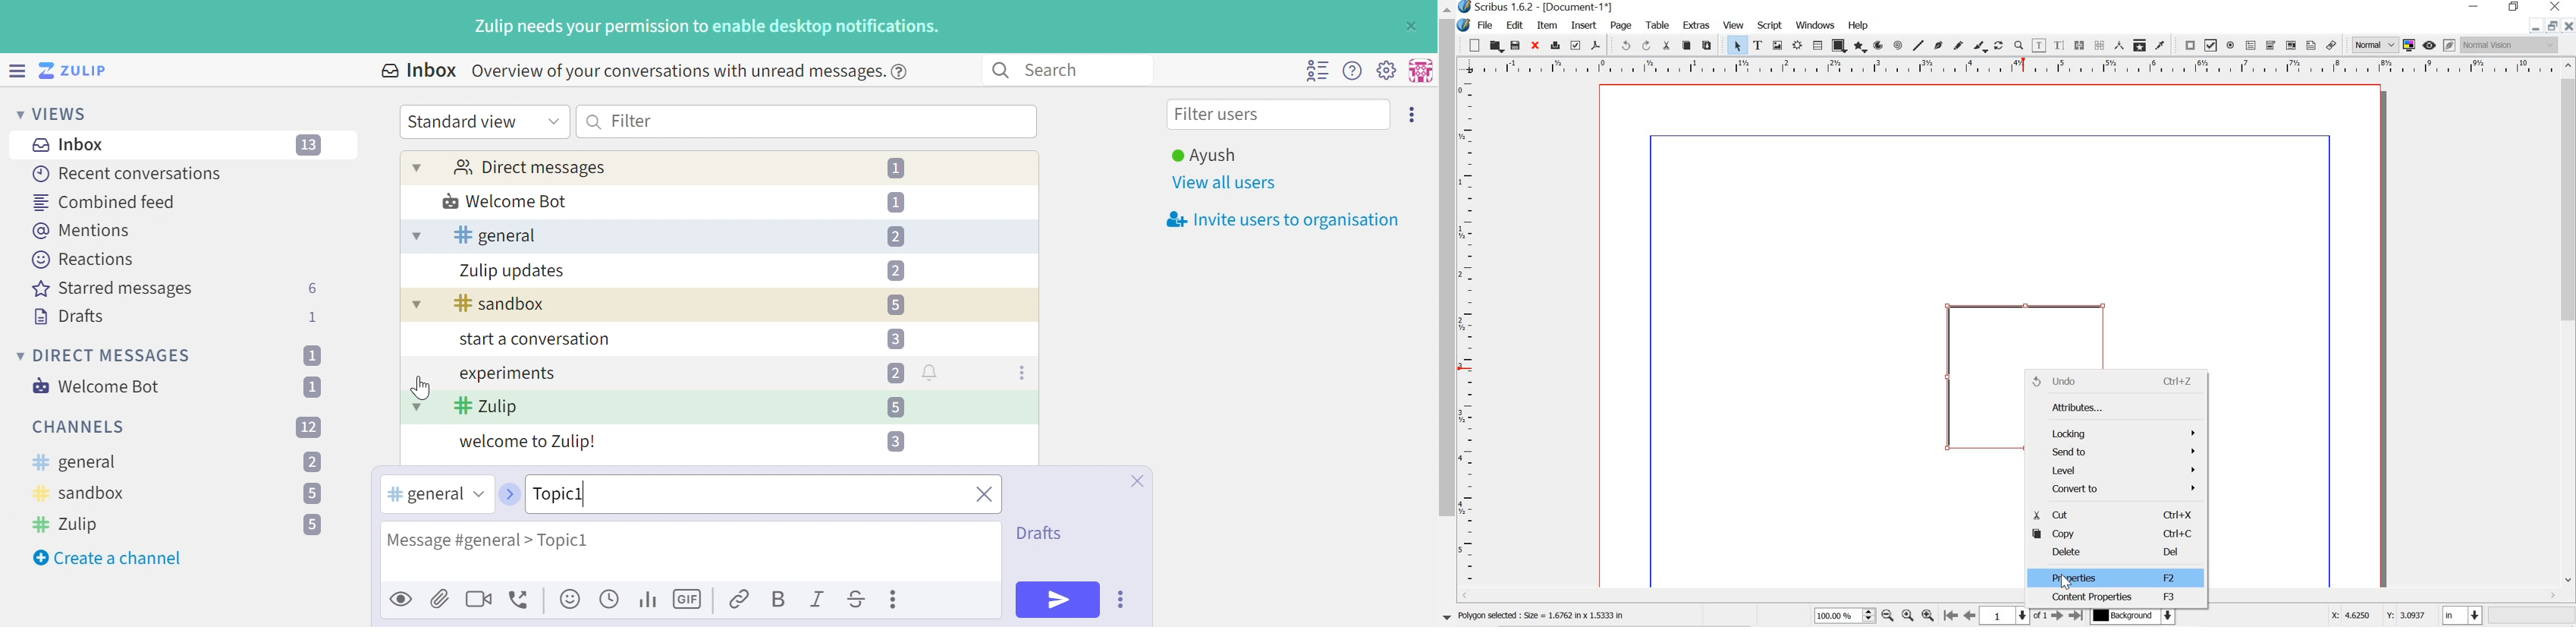 The image size is (2576, 644). I want to click on Add emoji, so click(571, 600).